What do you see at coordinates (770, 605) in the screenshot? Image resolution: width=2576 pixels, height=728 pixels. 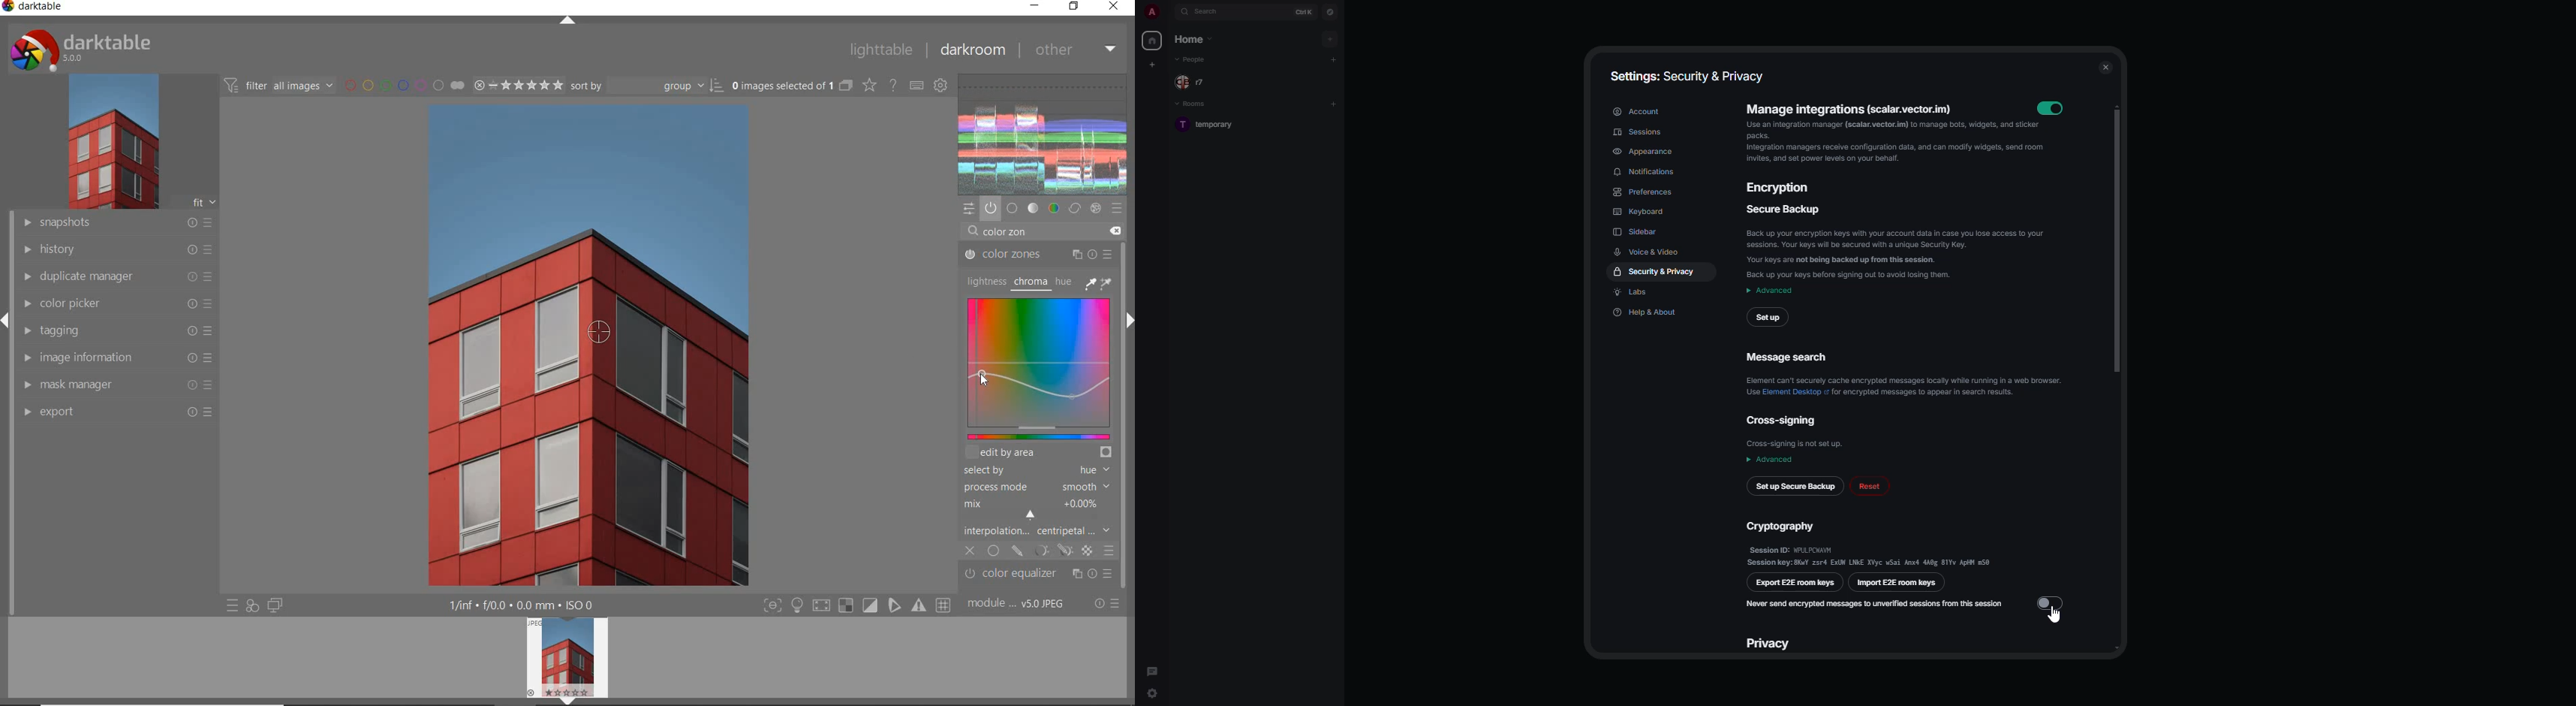 I see `focus` at bounding box center [770, 605].